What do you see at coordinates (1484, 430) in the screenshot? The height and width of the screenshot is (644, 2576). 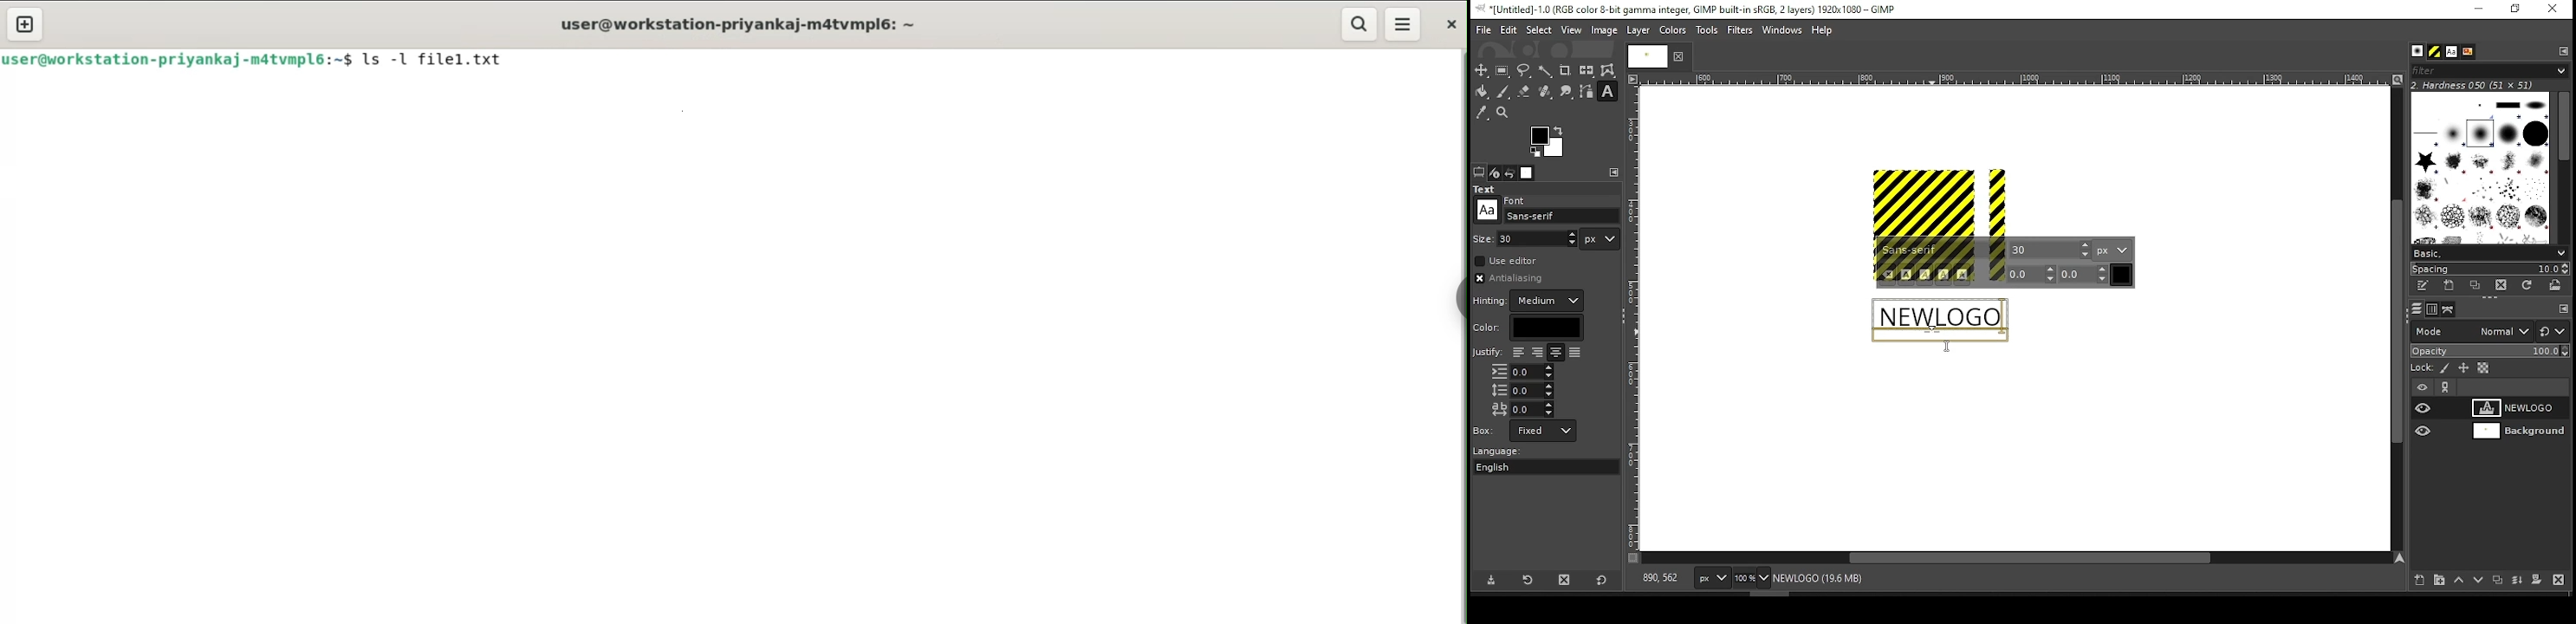 I see `` at bounding box center [1484, 430].